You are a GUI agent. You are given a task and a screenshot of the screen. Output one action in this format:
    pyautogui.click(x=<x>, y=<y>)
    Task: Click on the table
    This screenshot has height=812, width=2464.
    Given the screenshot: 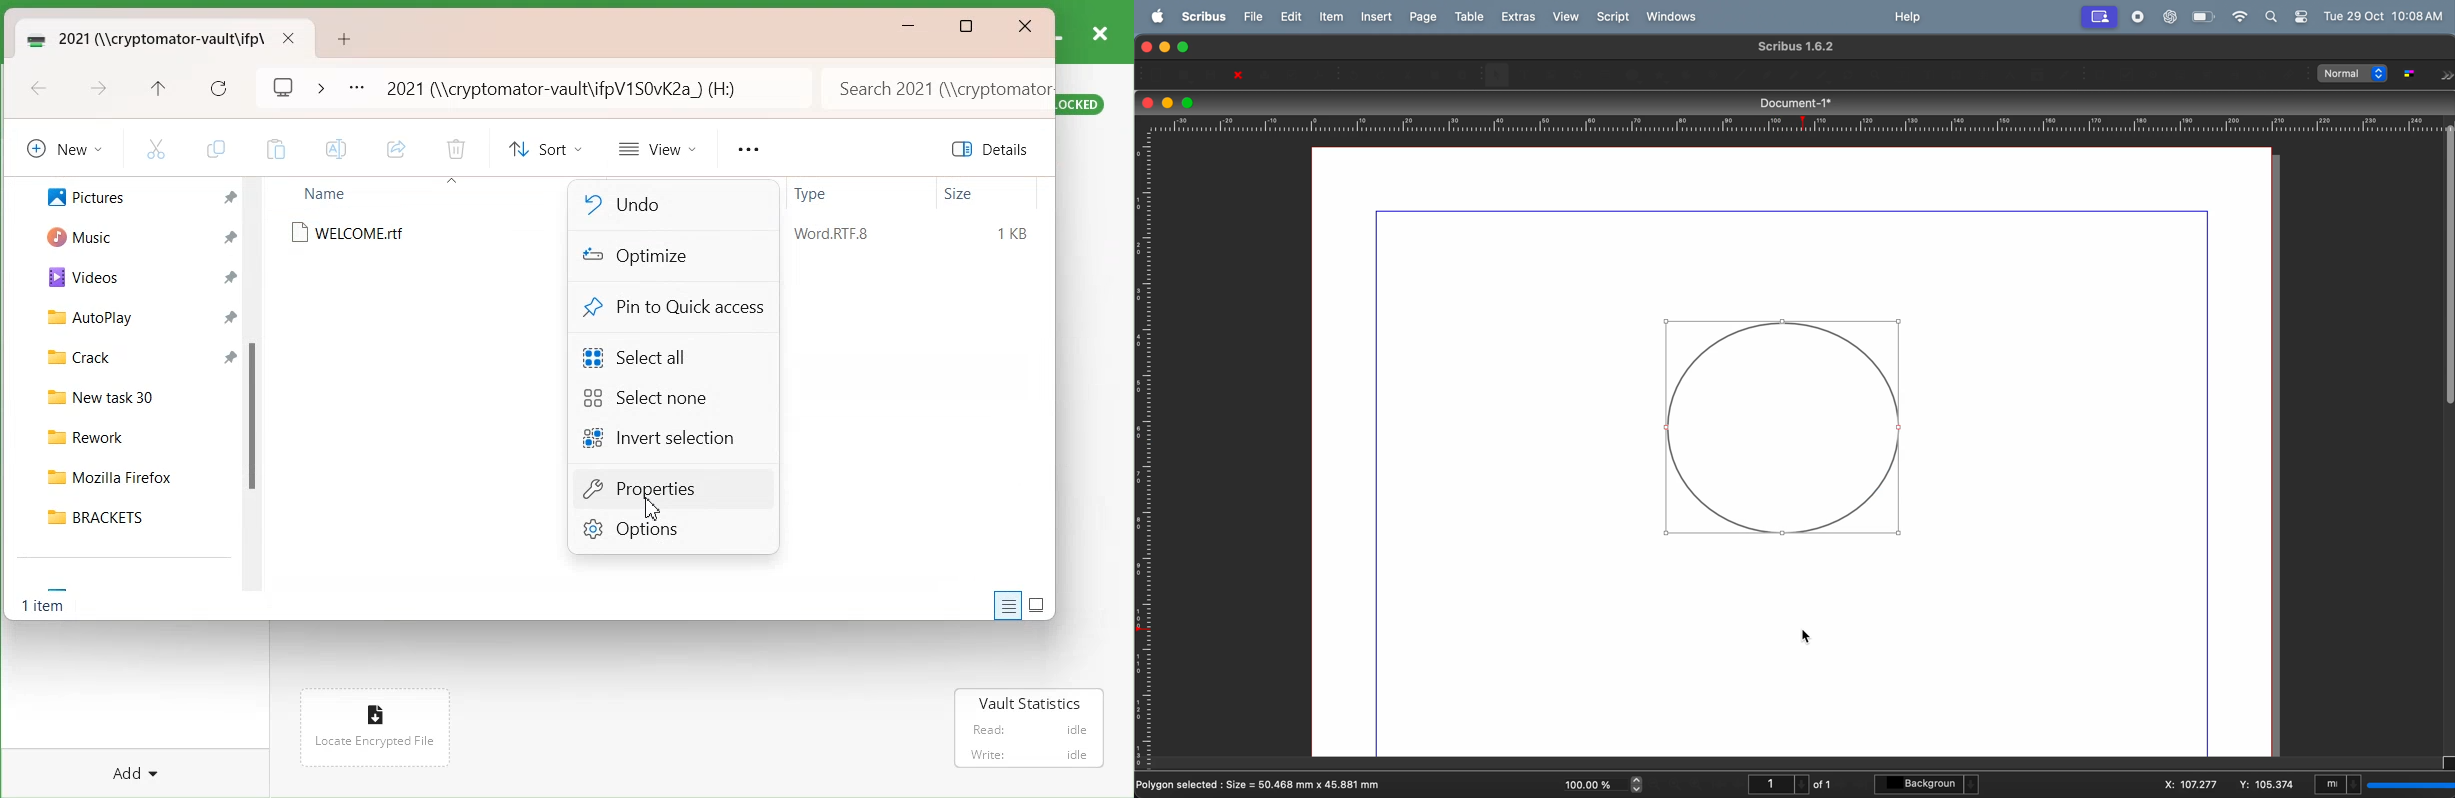 What is the action you would take?
    pyautogui.click(x=1467, y=16)
    